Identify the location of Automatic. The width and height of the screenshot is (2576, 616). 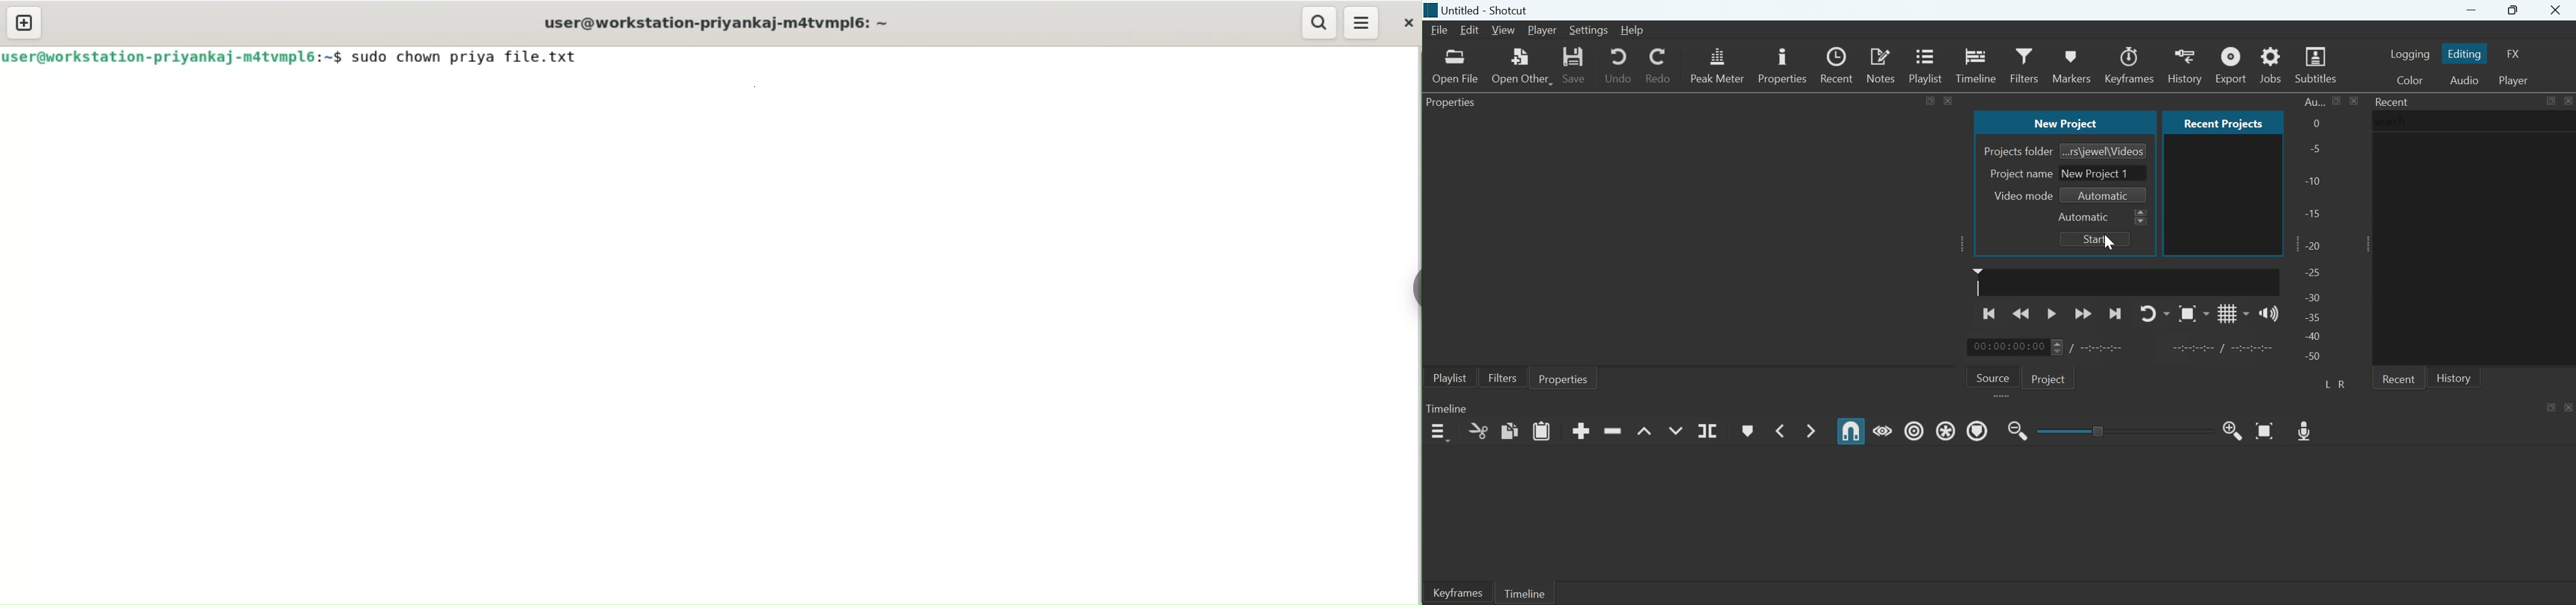
(2085, 217).